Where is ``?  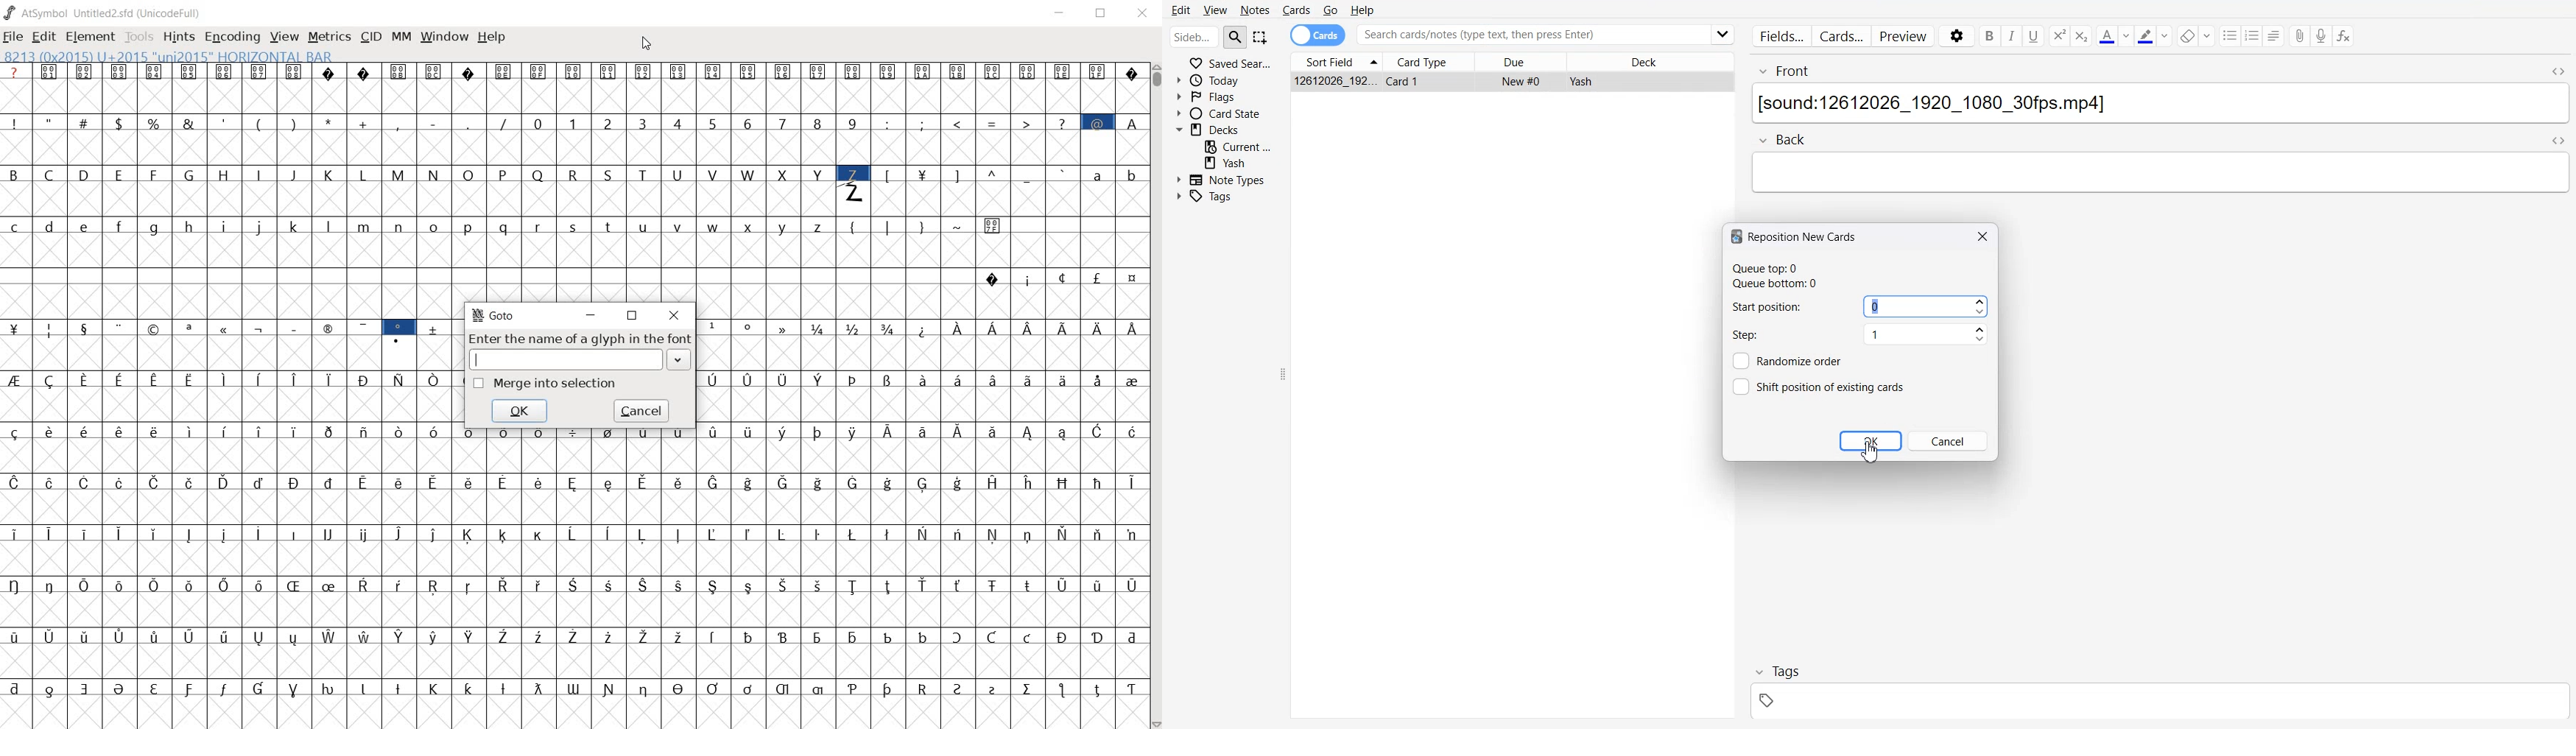  is located at coordinates (1743, 387).